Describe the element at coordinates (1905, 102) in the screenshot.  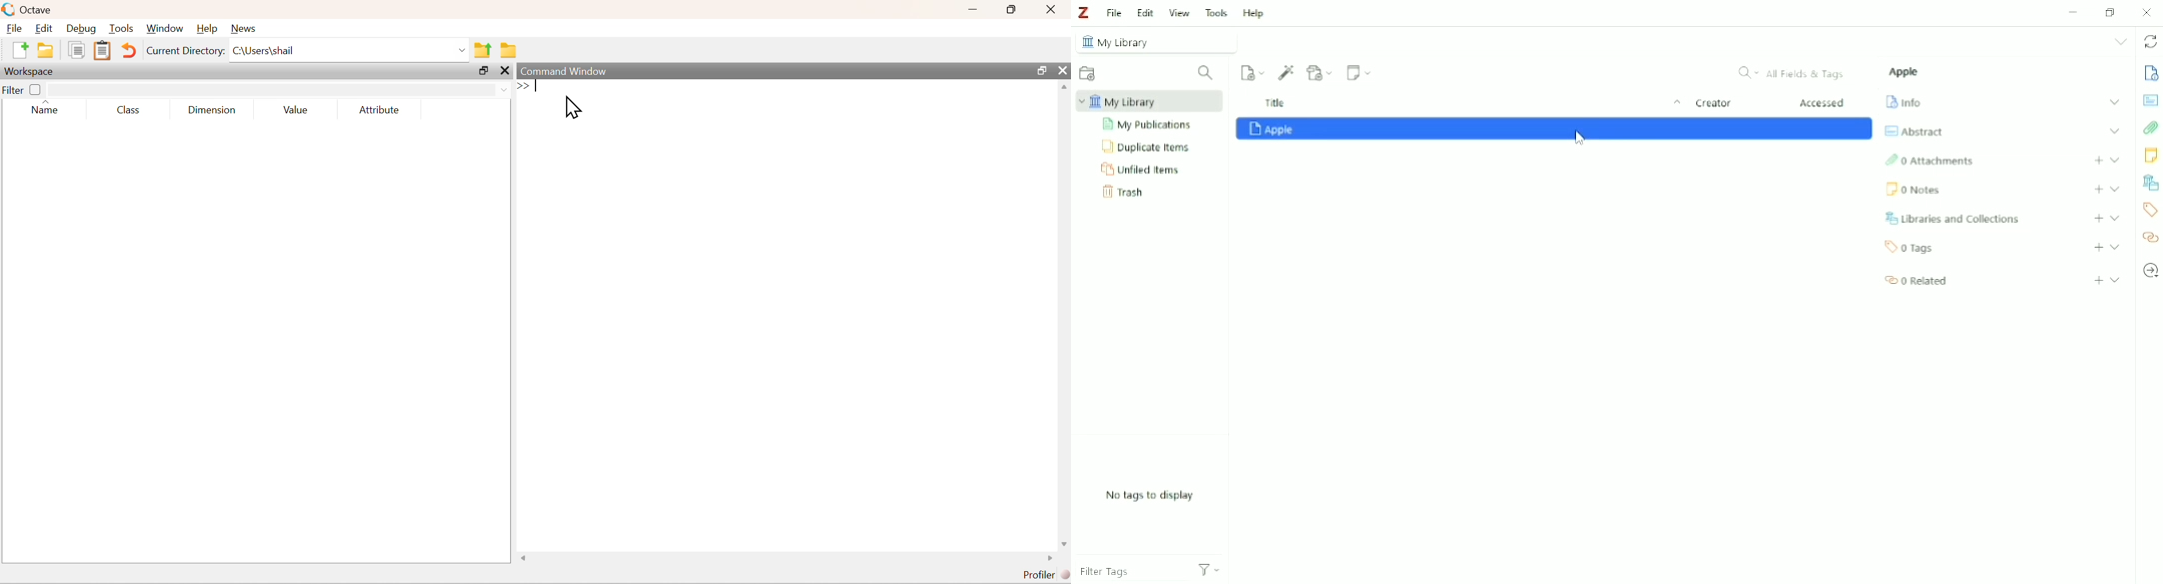
I see `Info` at that location.